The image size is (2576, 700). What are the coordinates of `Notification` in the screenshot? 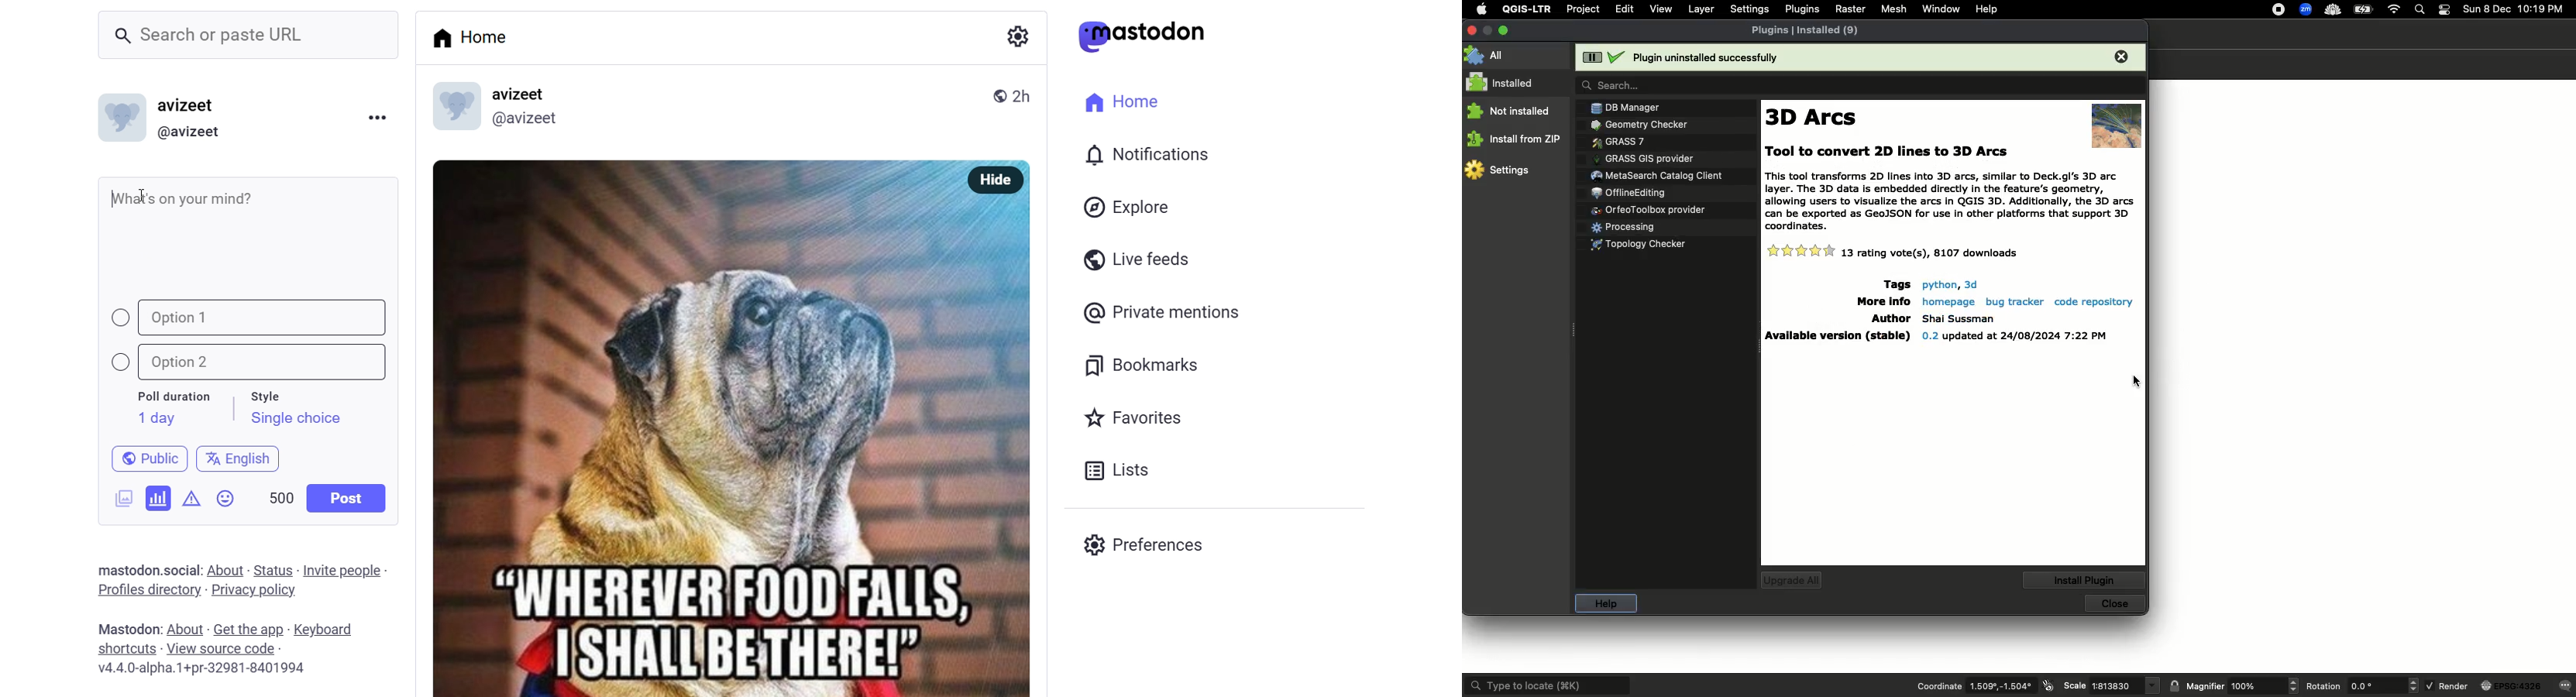 It's located at (2447, 10).